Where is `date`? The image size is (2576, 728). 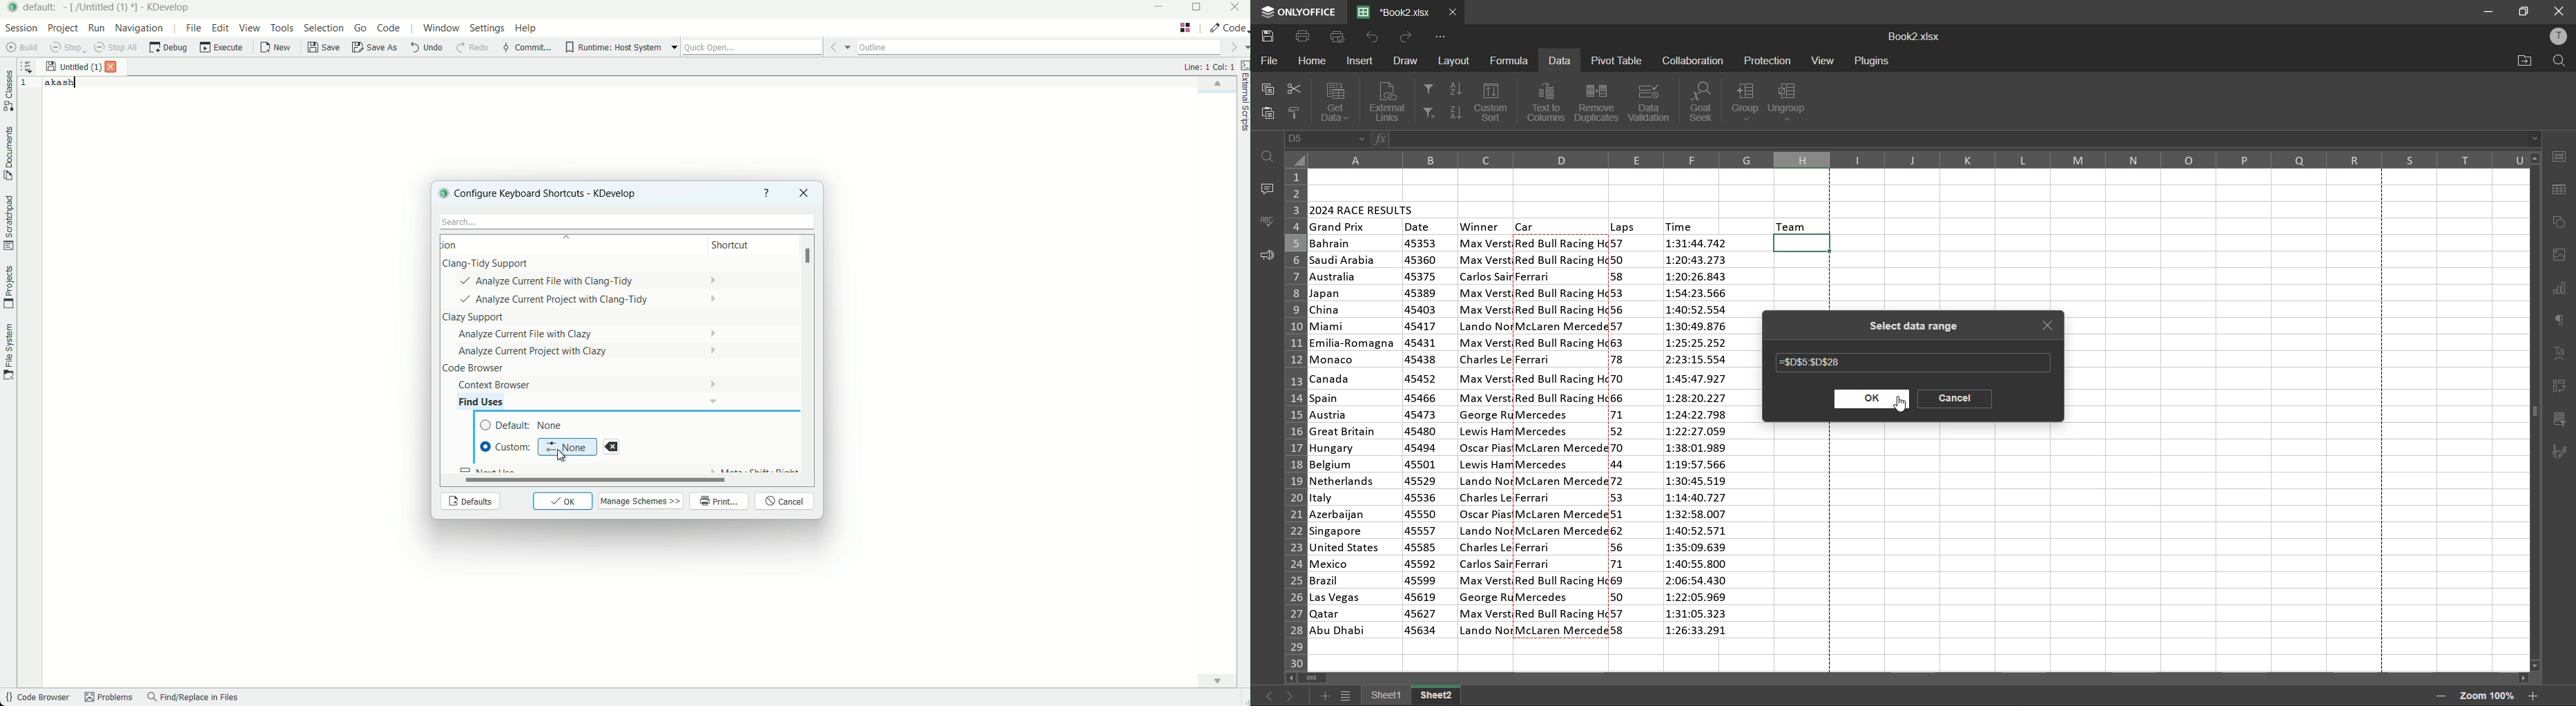 date is located at coordinates (1418, 227).